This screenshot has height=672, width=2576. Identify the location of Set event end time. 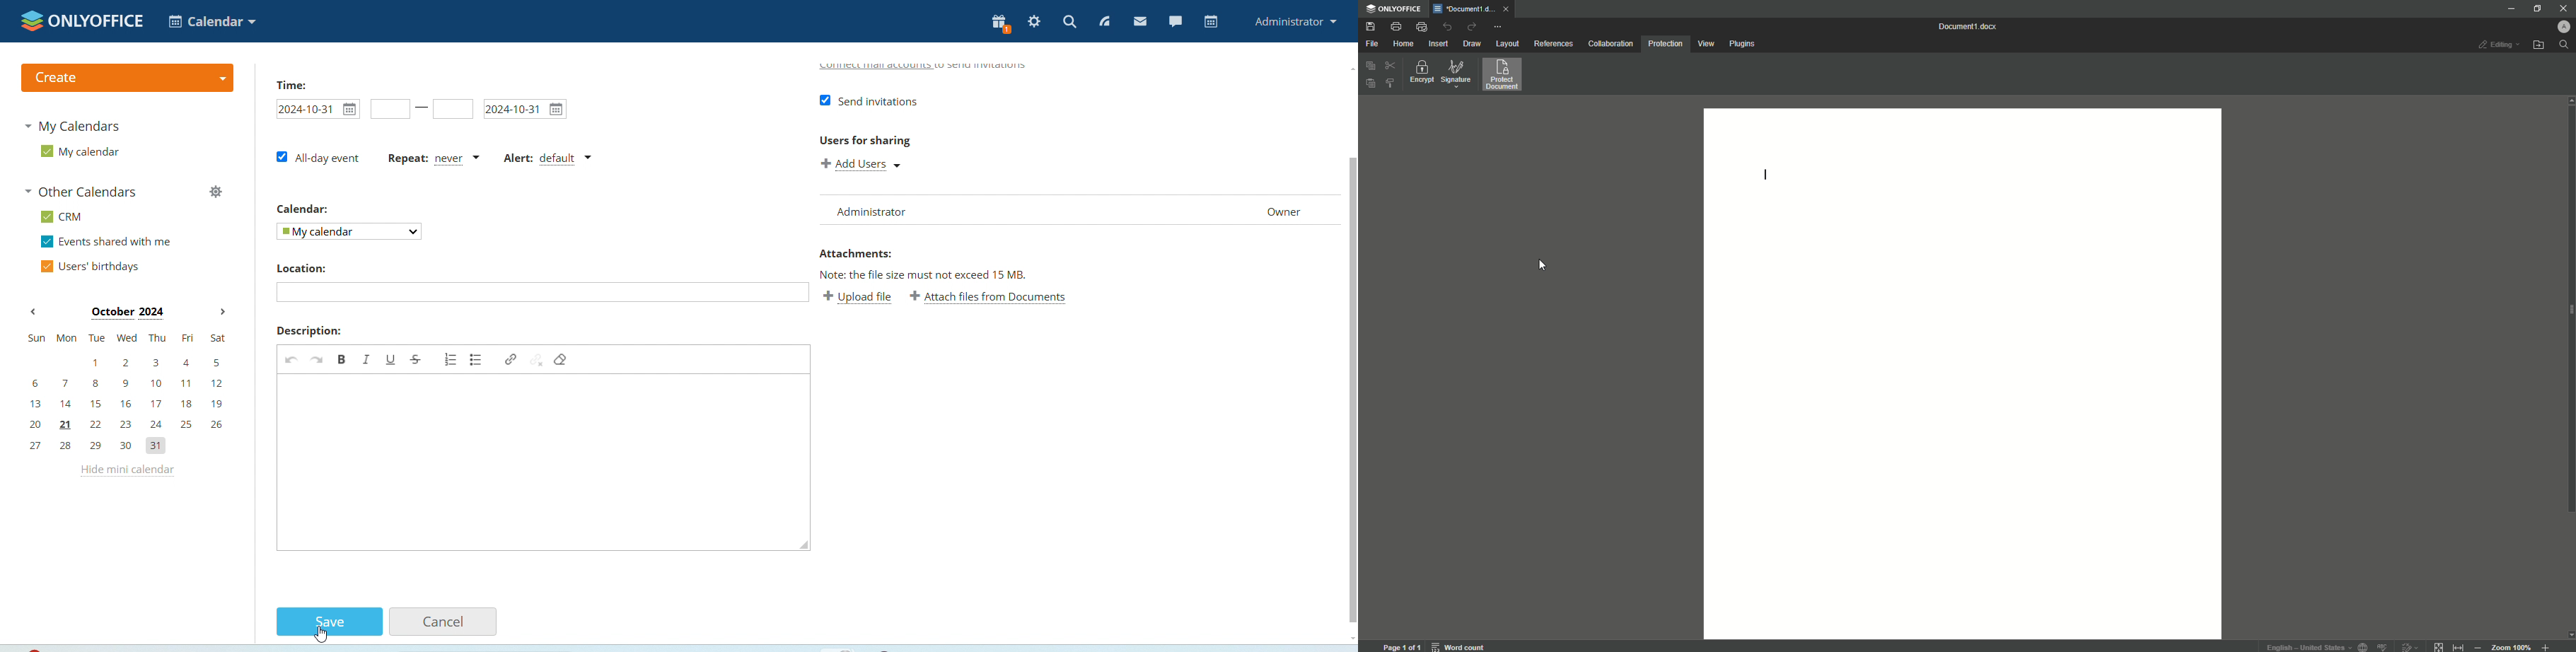
(453, 110).